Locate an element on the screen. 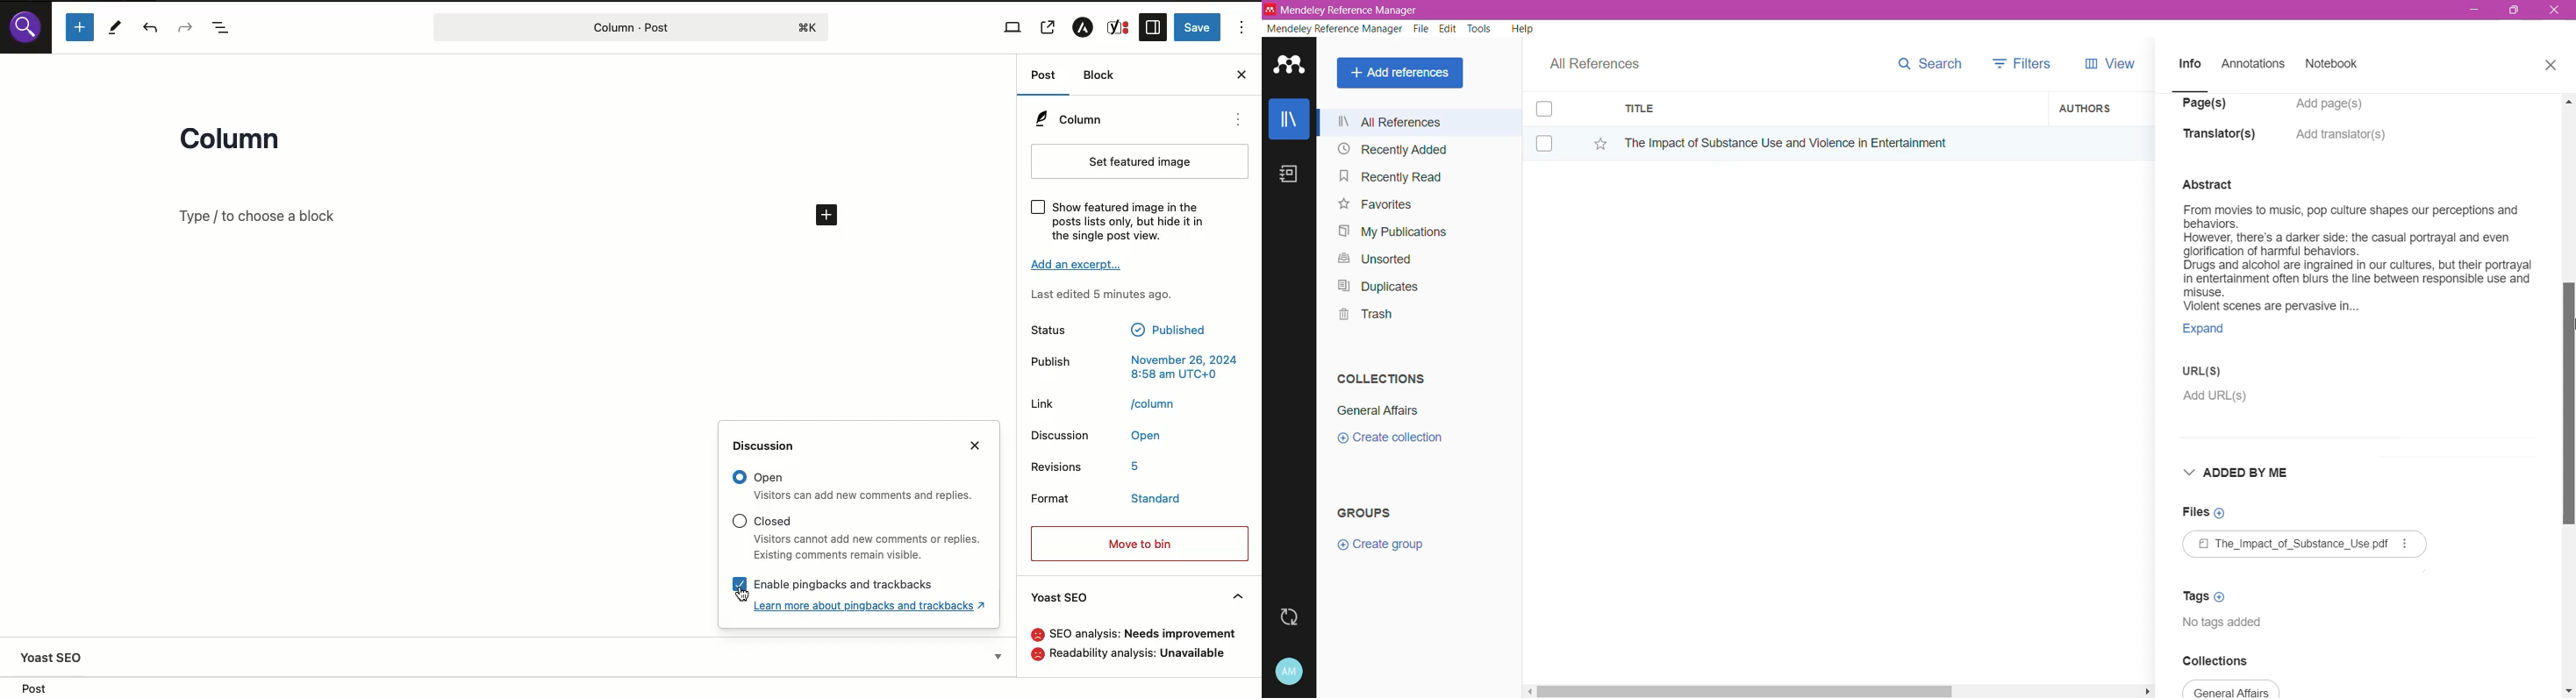  Close is located at coordinates (2556, 11).